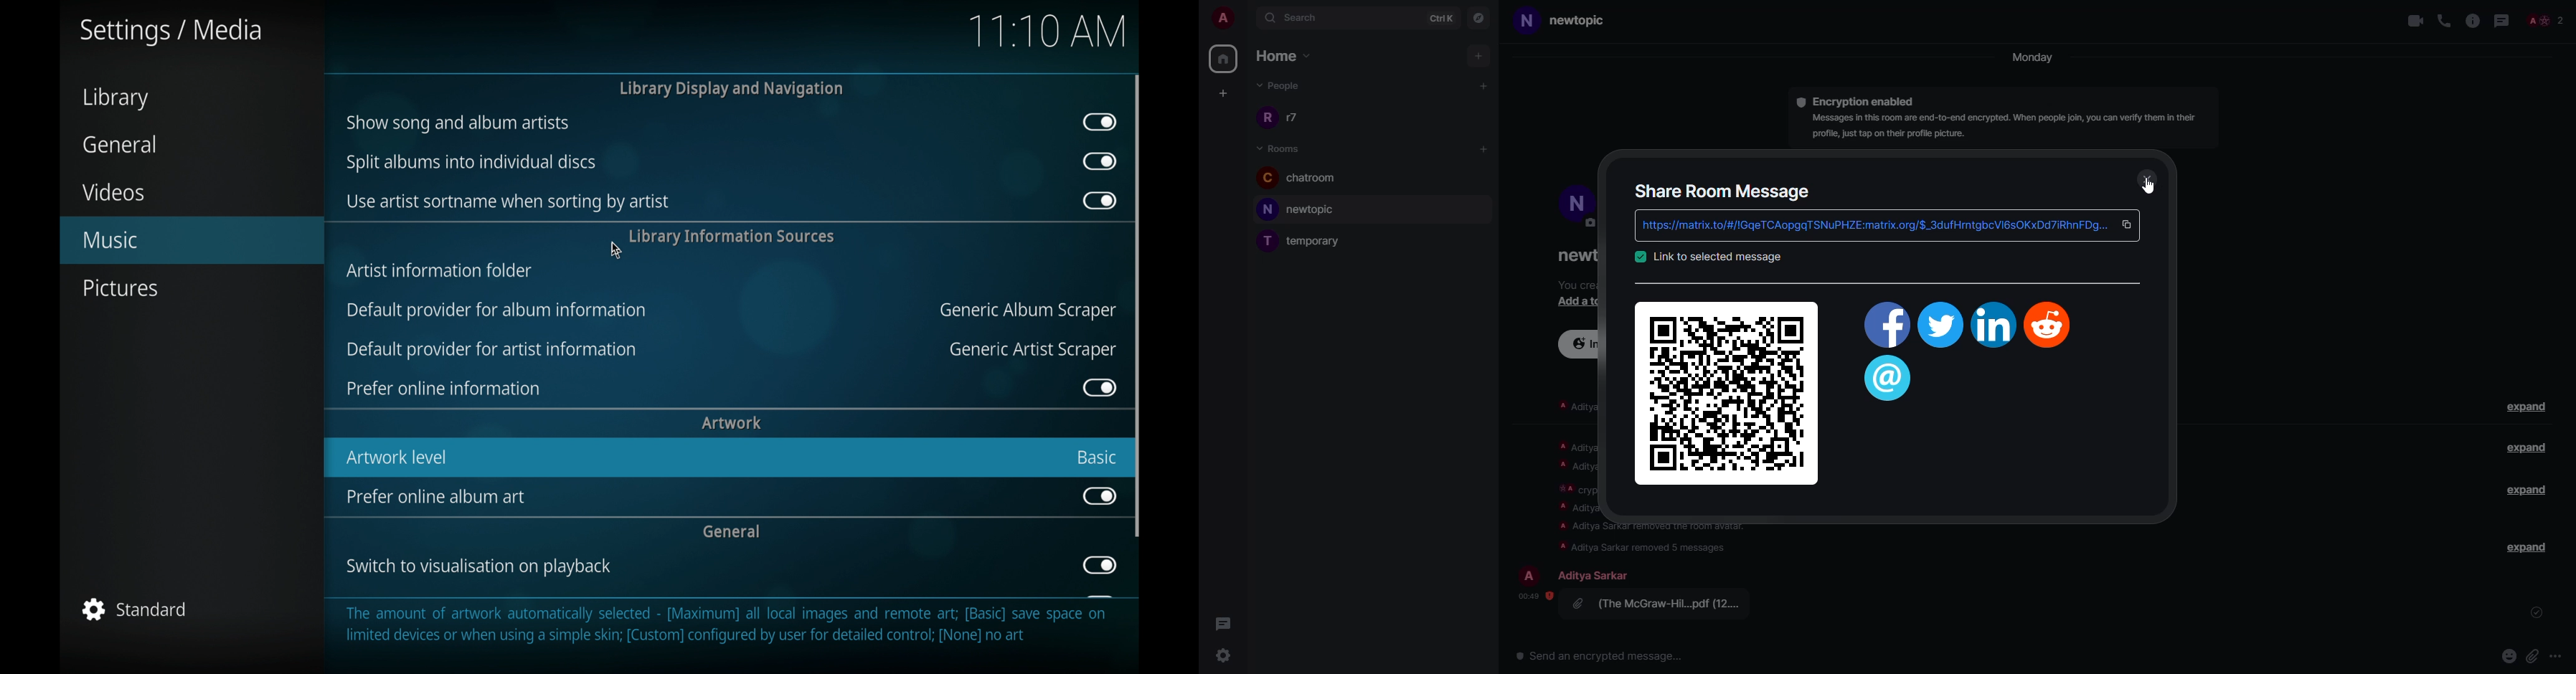  I want to click on videos, so click(114, 192).